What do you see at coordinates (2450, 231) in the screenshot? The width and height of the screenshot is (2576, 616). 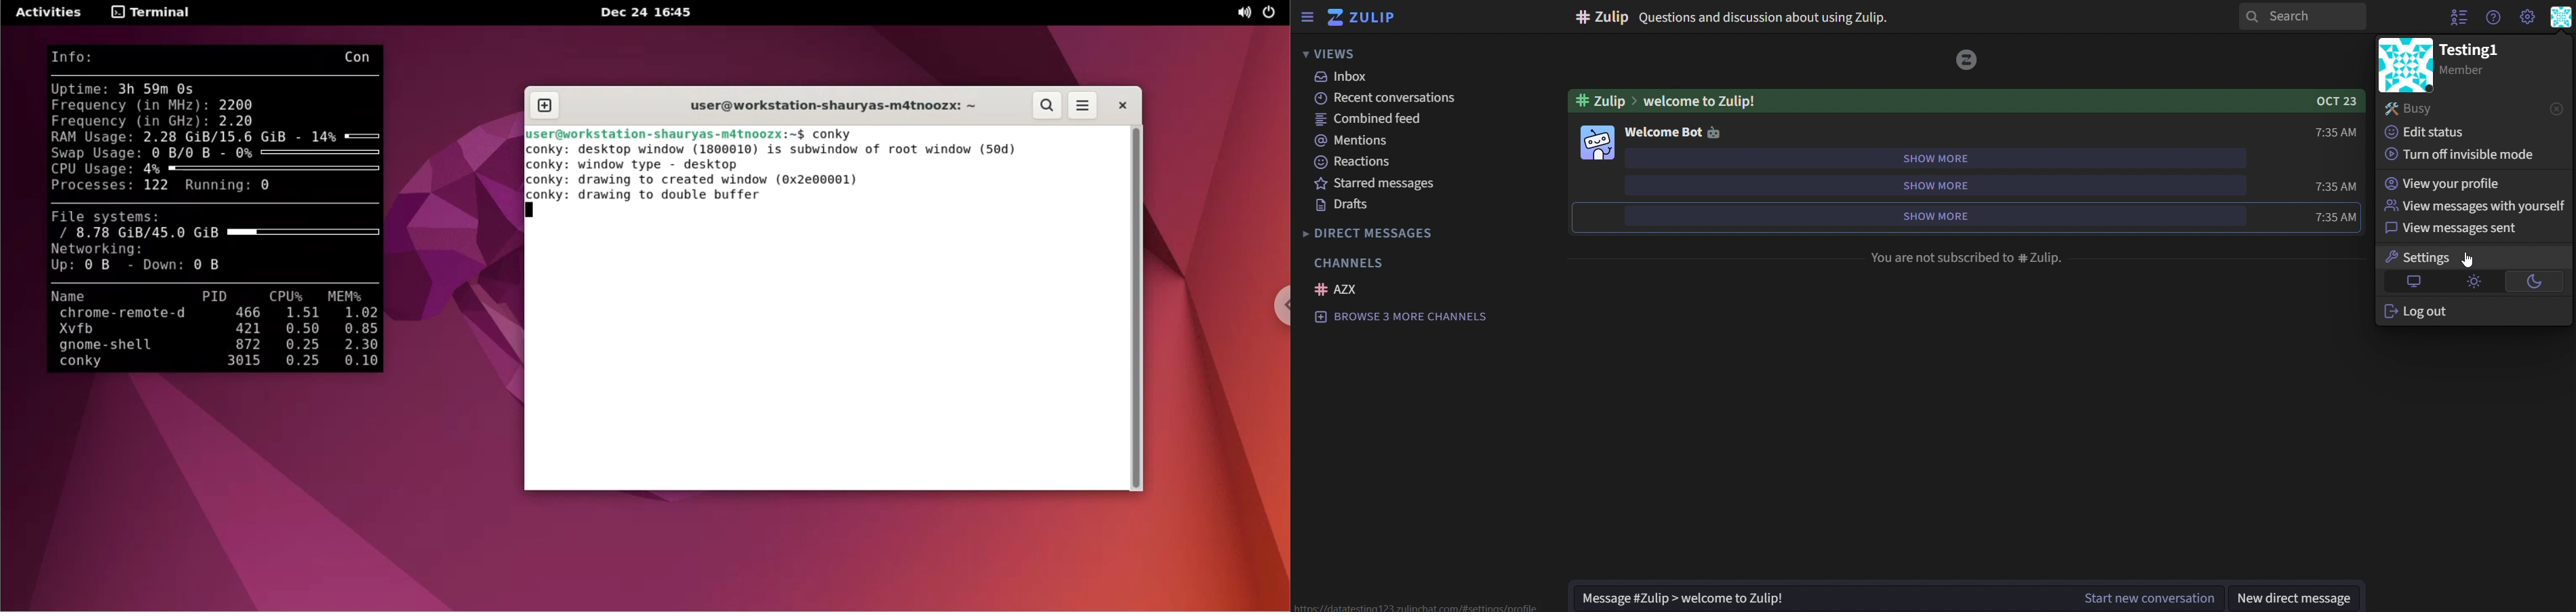 I see `view message sent` at bounding box center [2450, 231].